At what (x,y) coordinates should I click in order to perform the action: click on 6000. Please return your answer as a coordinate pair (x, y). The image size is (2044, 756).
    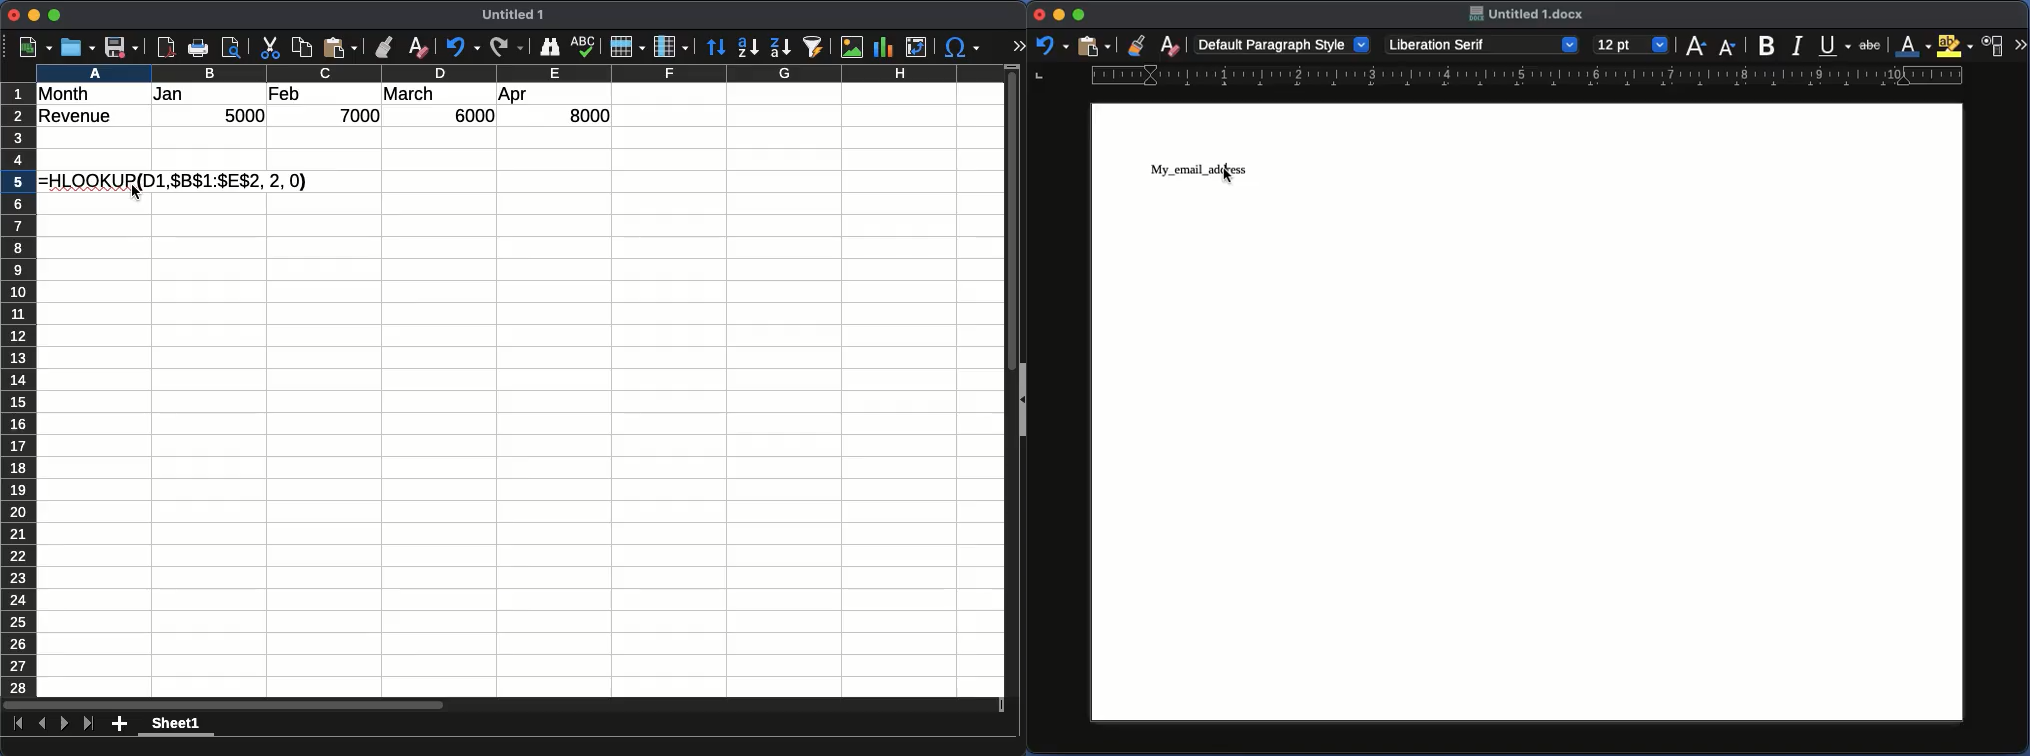
    Looking at the image, I should click on (471, 115).